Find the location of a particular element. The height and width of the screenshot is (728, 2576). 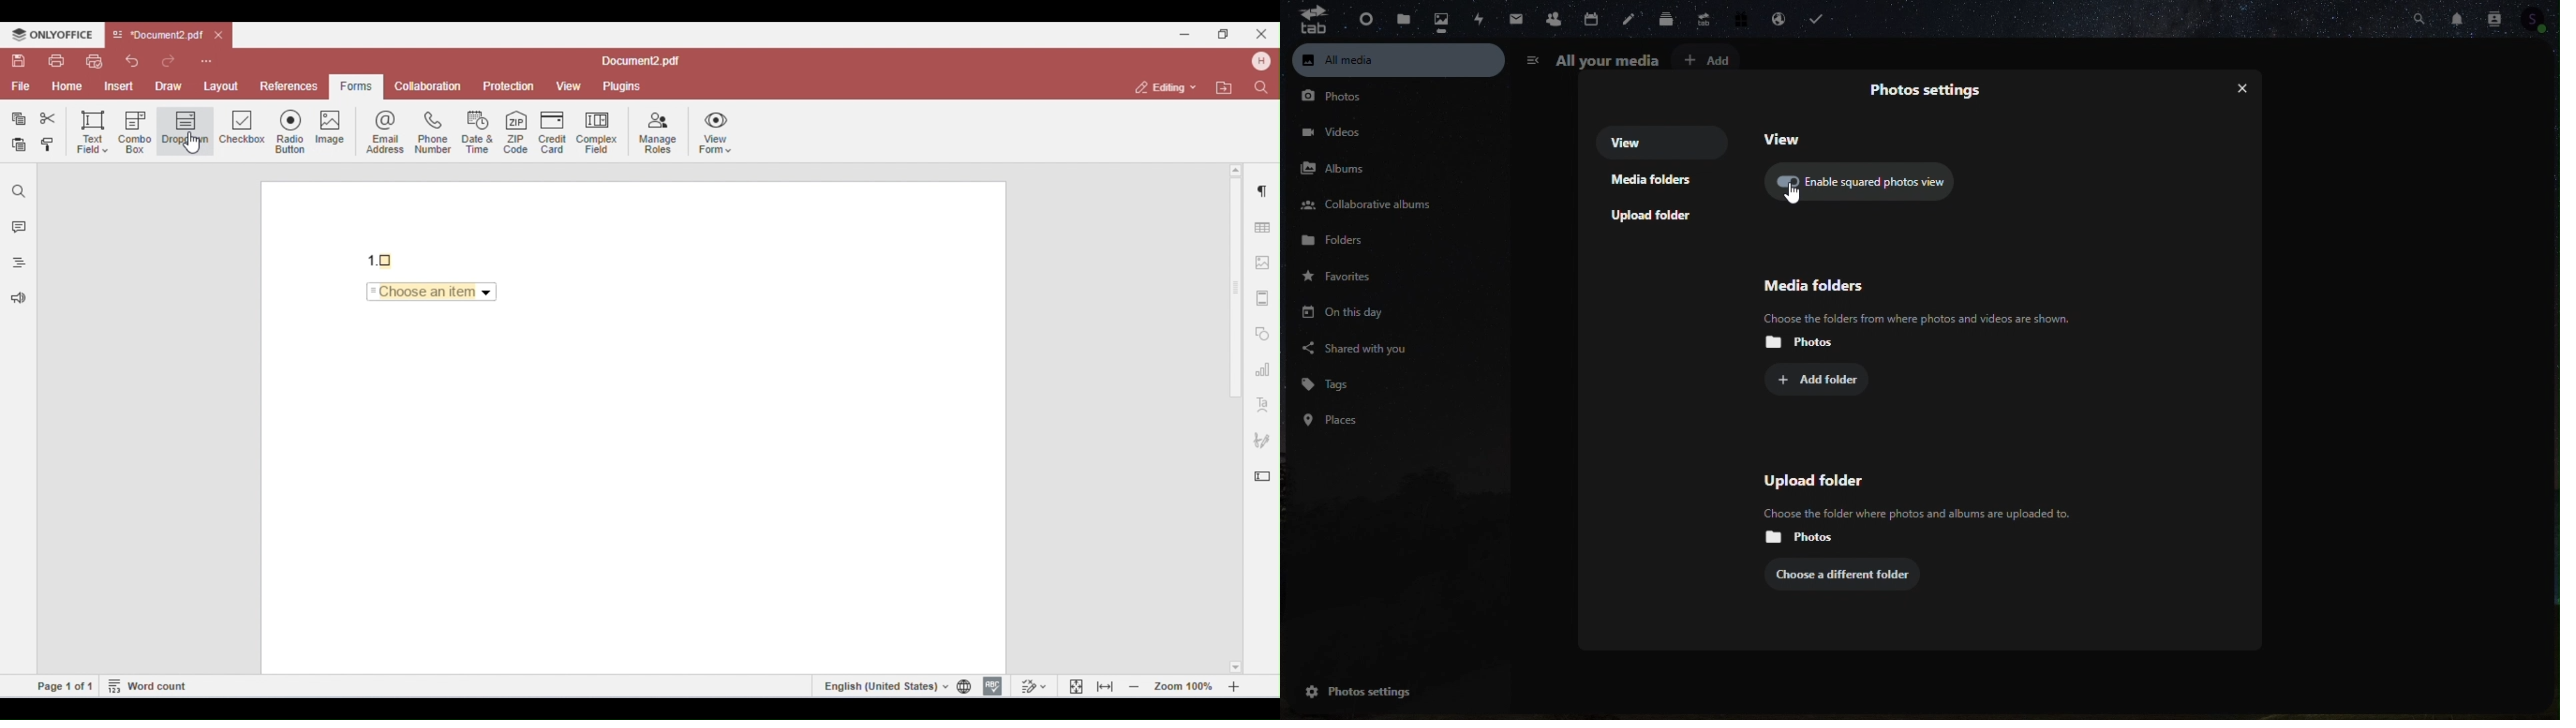

Shared with you is located at coordinates (1358, 347).